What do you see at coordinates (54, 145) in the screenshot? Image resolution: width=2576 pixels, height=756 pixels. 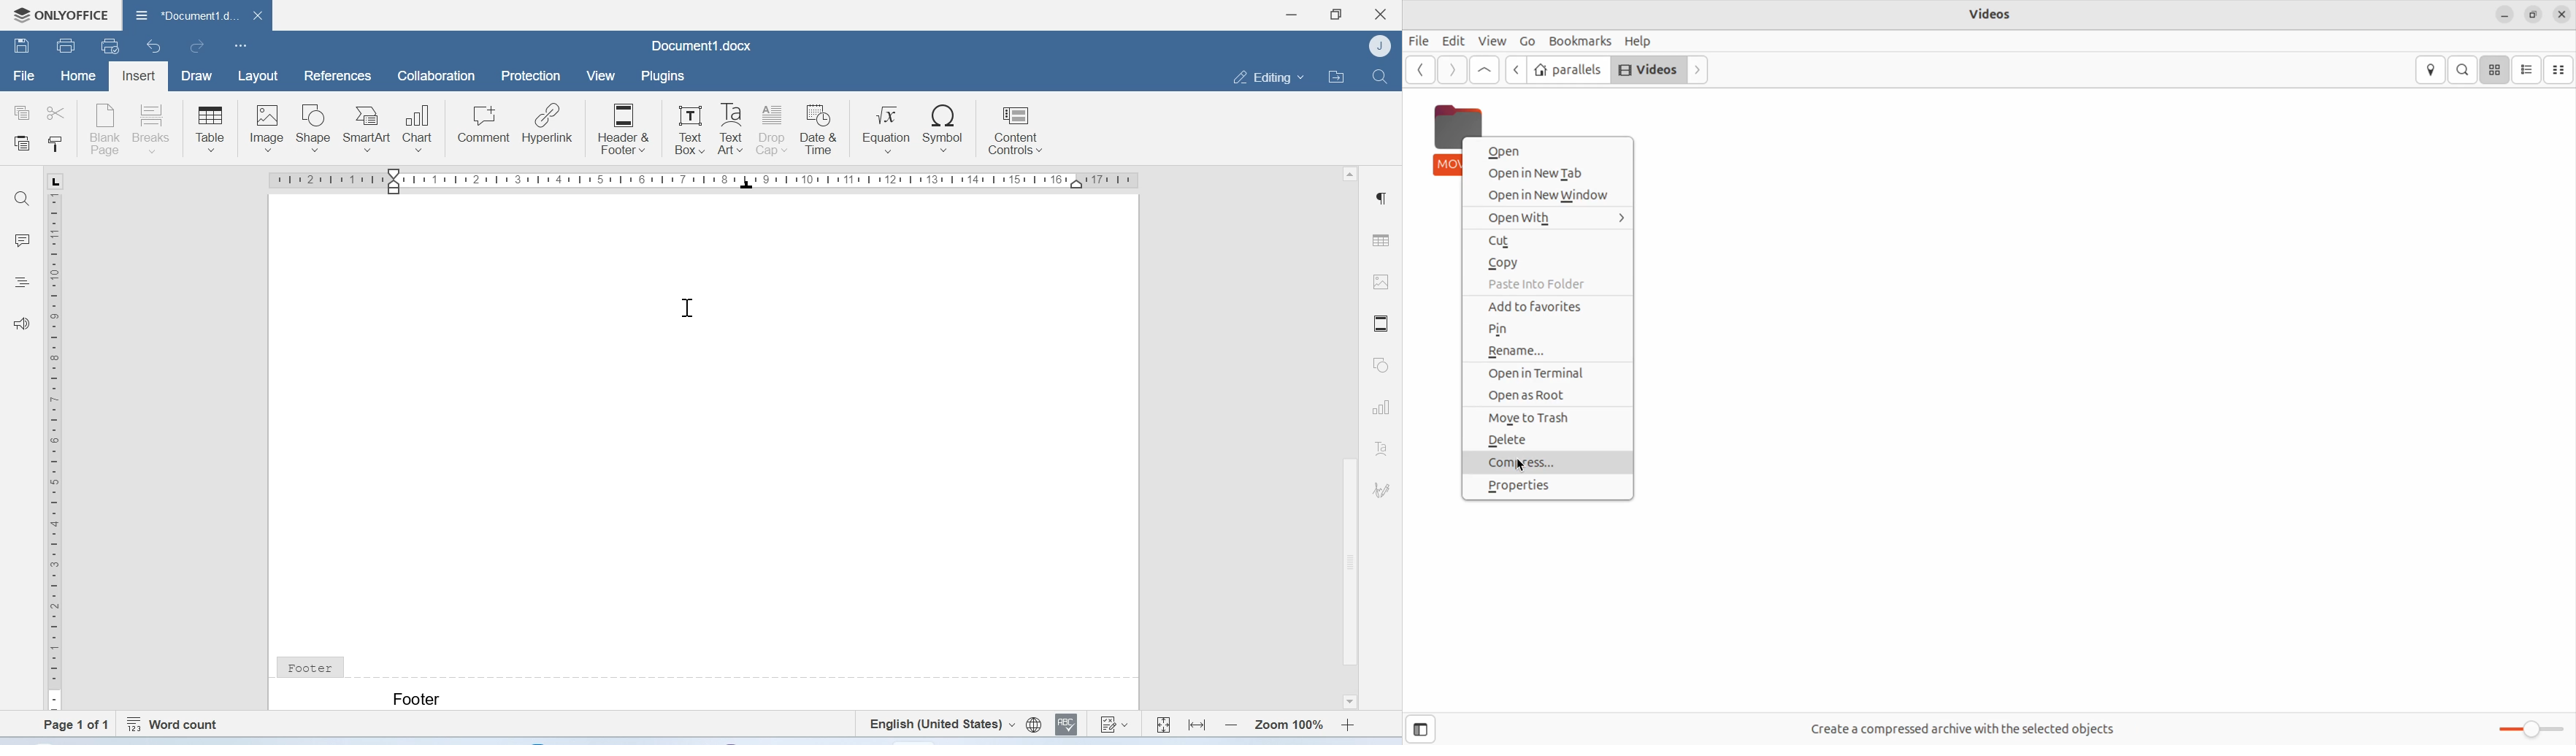 I see `Copy style` at bounding box center [54, 145].